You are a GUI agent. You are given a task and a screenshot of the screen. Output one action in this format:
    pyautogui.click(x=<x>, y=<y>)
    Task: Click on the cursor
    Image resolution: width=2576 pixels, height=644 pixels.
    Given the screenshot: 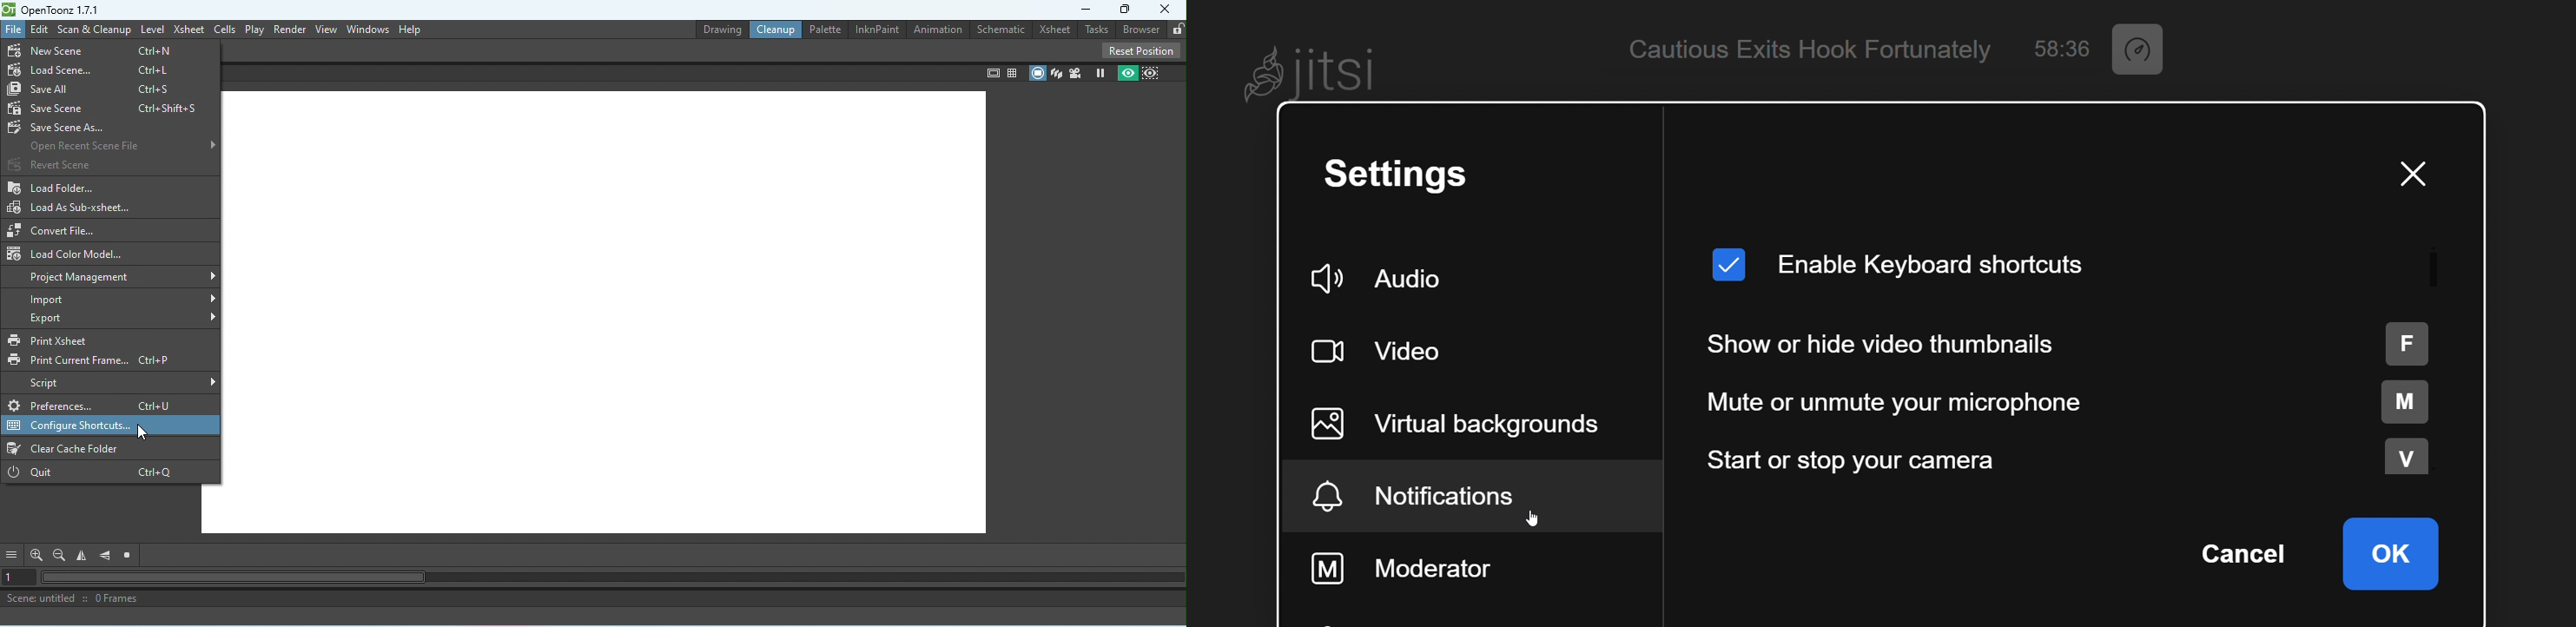 What is the action you would take?
    pyautogui.click(x=1527, y=515)
    